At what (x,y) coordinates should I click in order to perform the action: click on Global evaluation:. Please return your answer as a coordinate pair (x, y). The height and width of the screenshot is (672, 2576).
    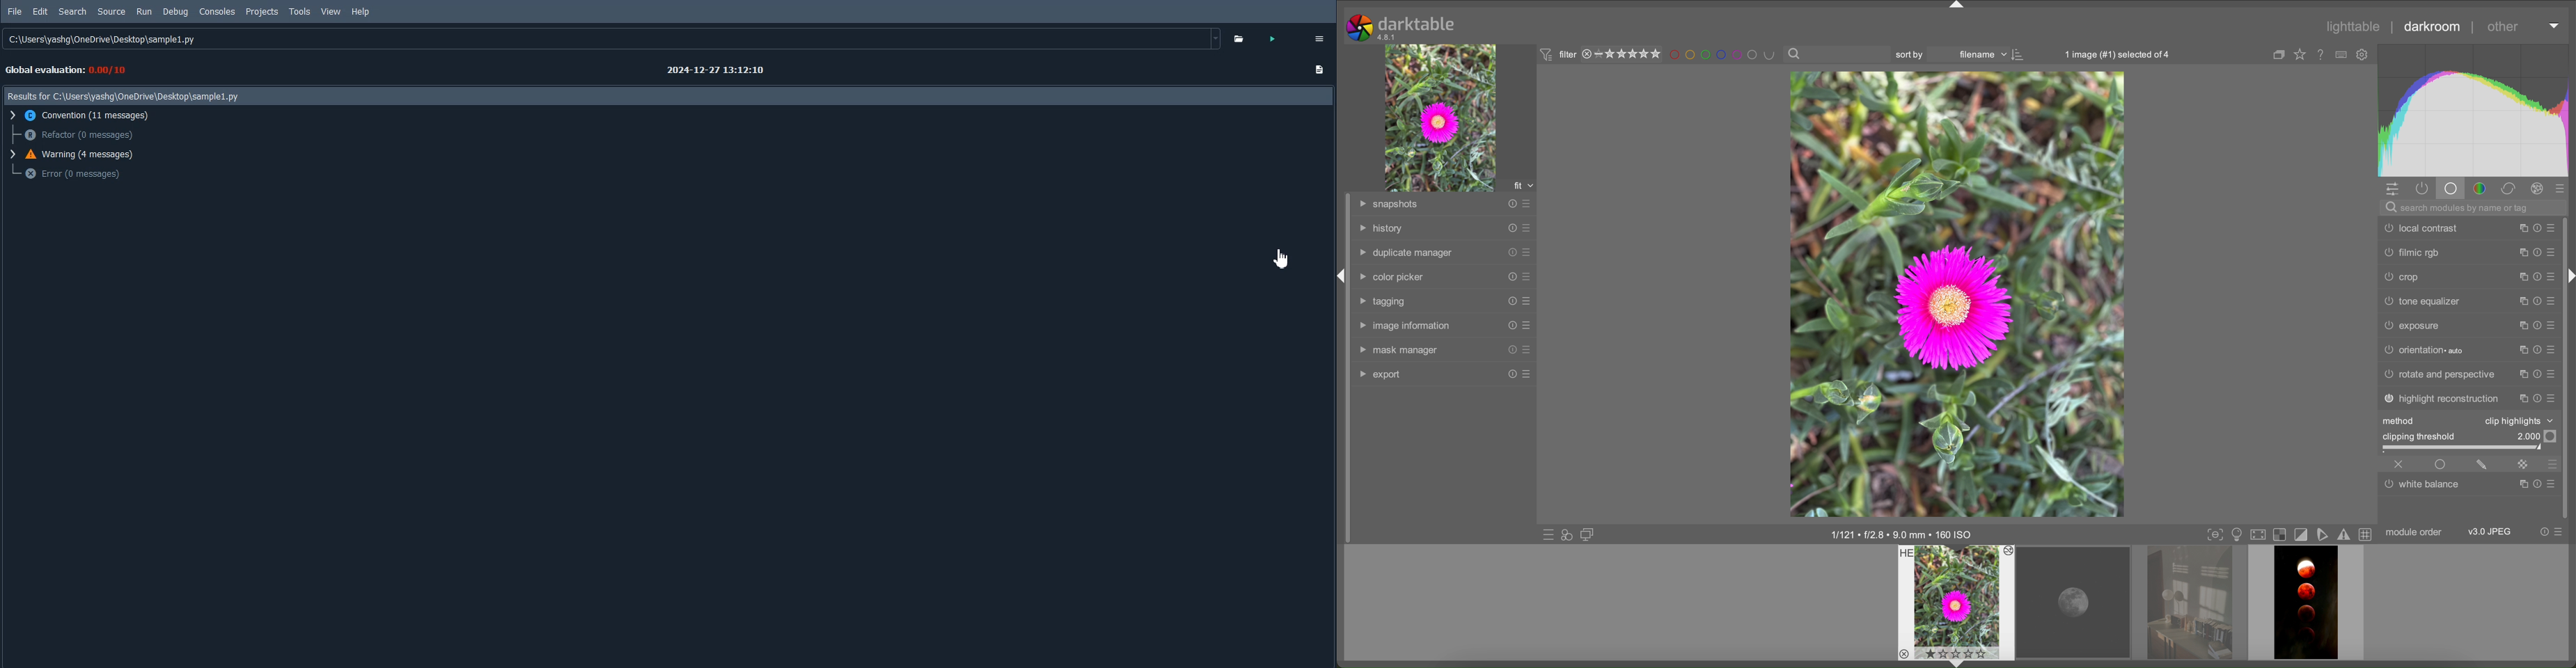
    Looking at the image, I should click on (71, 70).